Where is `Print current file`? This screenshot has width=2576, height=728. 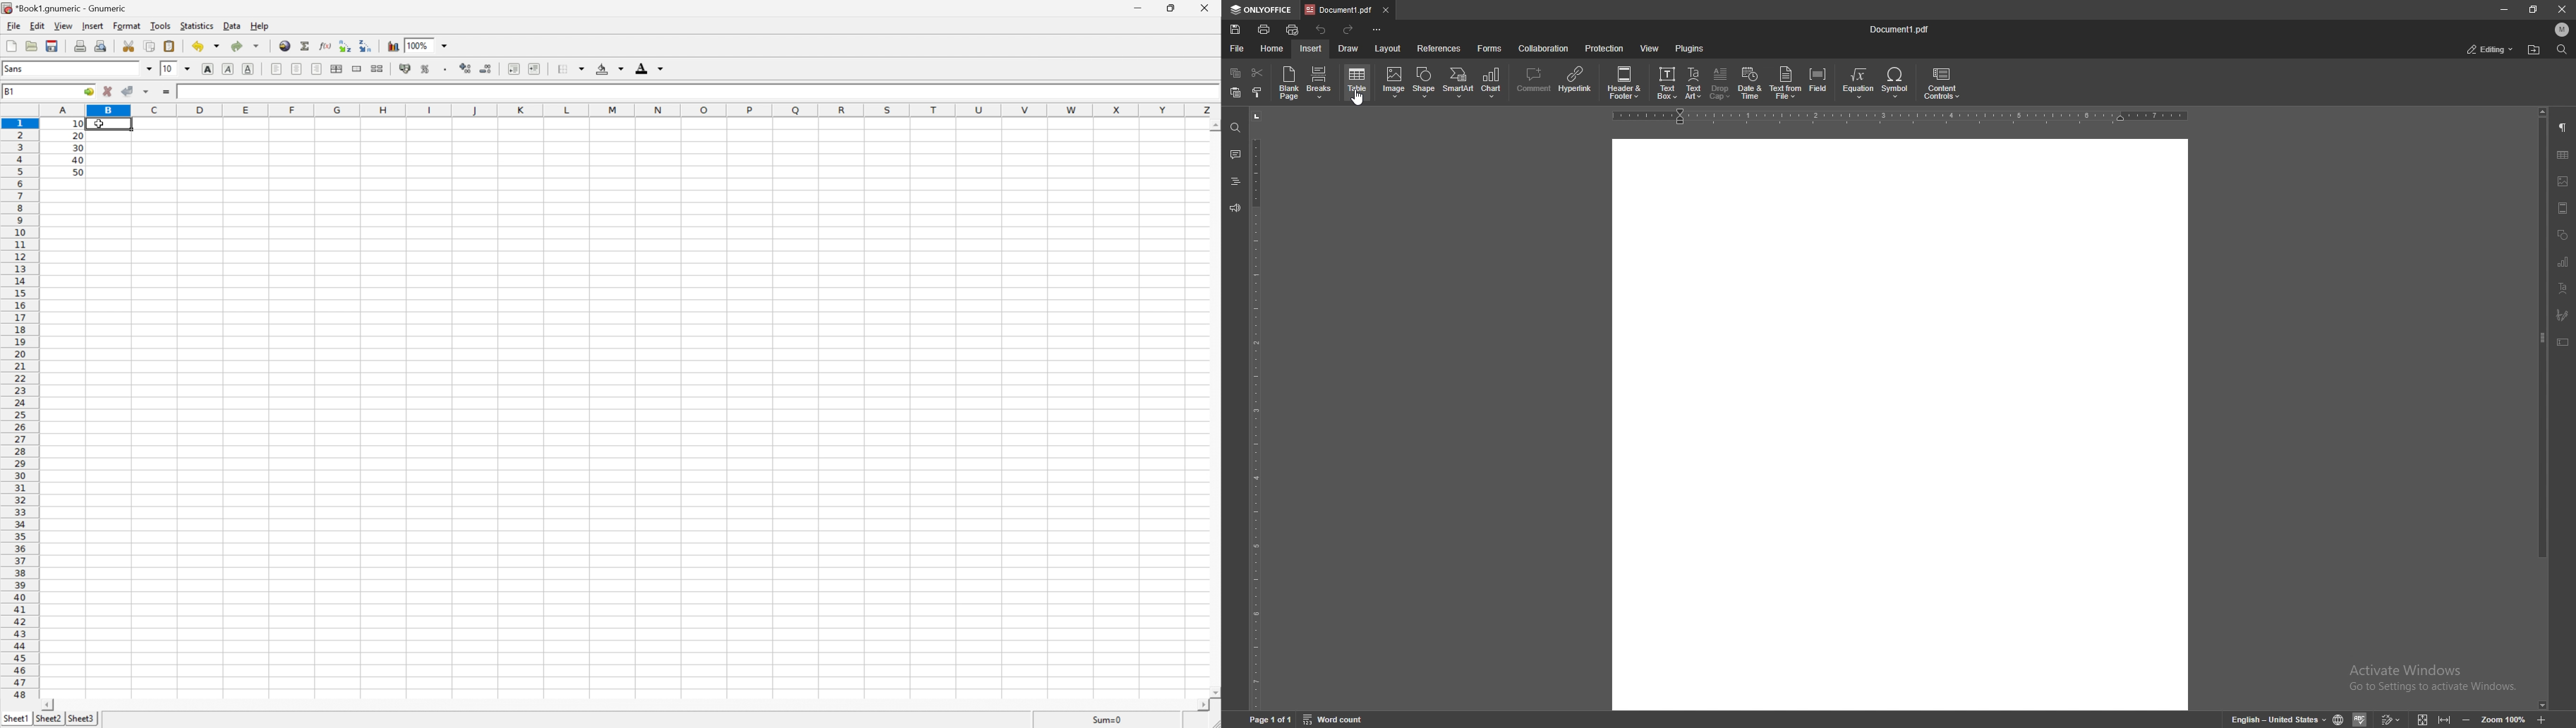
Print current file is located at coordinates (80, 46).